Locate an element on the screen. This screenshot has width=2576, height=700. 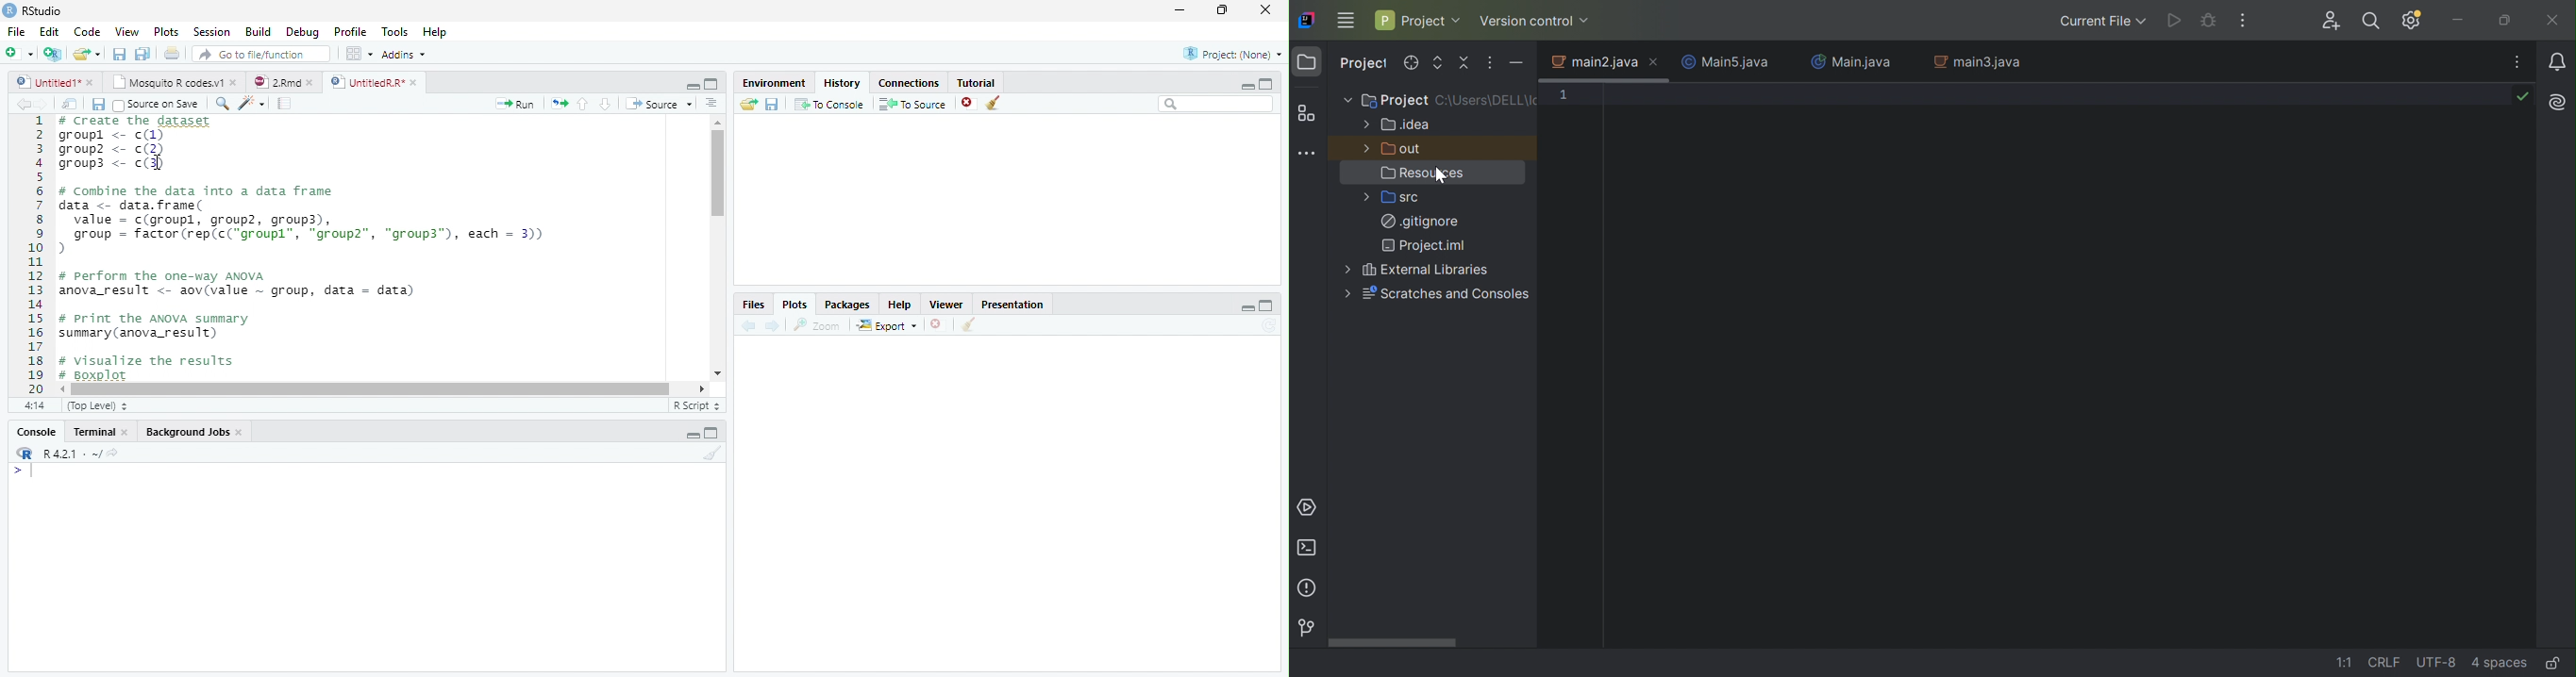
Minimize is located at coordinates (1245, 86).